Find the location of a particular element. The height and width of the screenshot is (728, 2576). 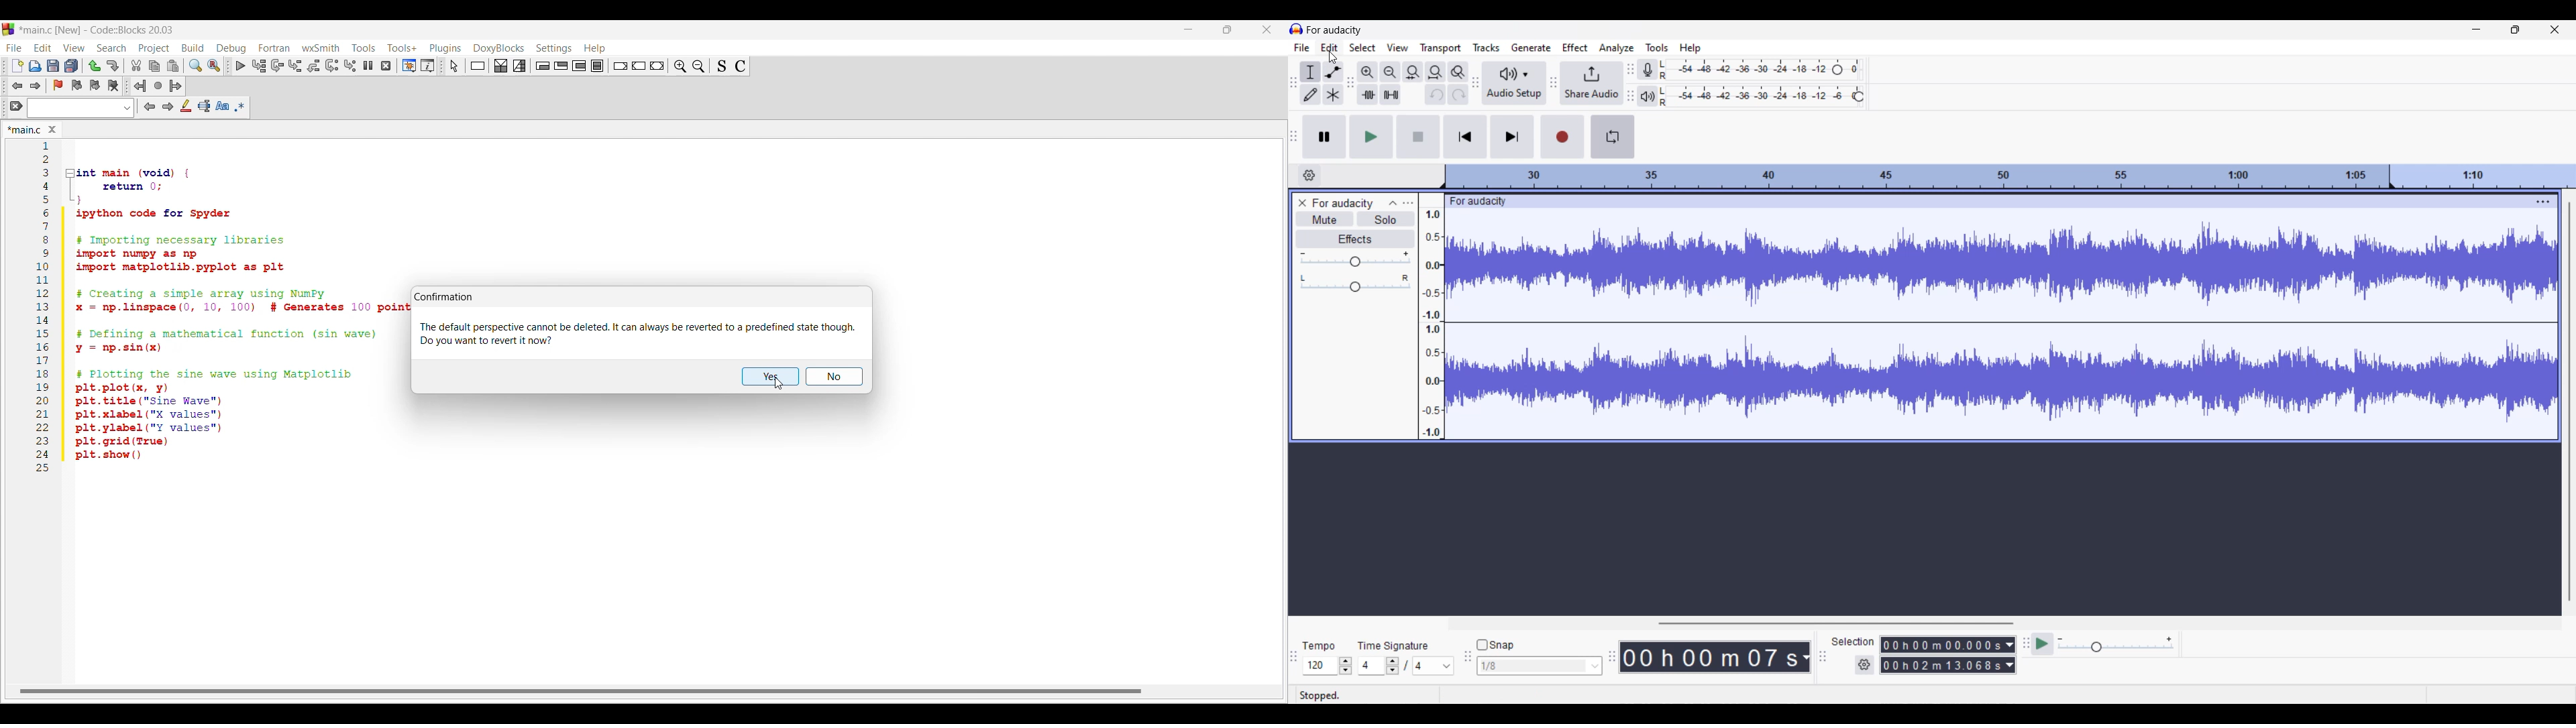

Decision is located at coordinates (501, 66).